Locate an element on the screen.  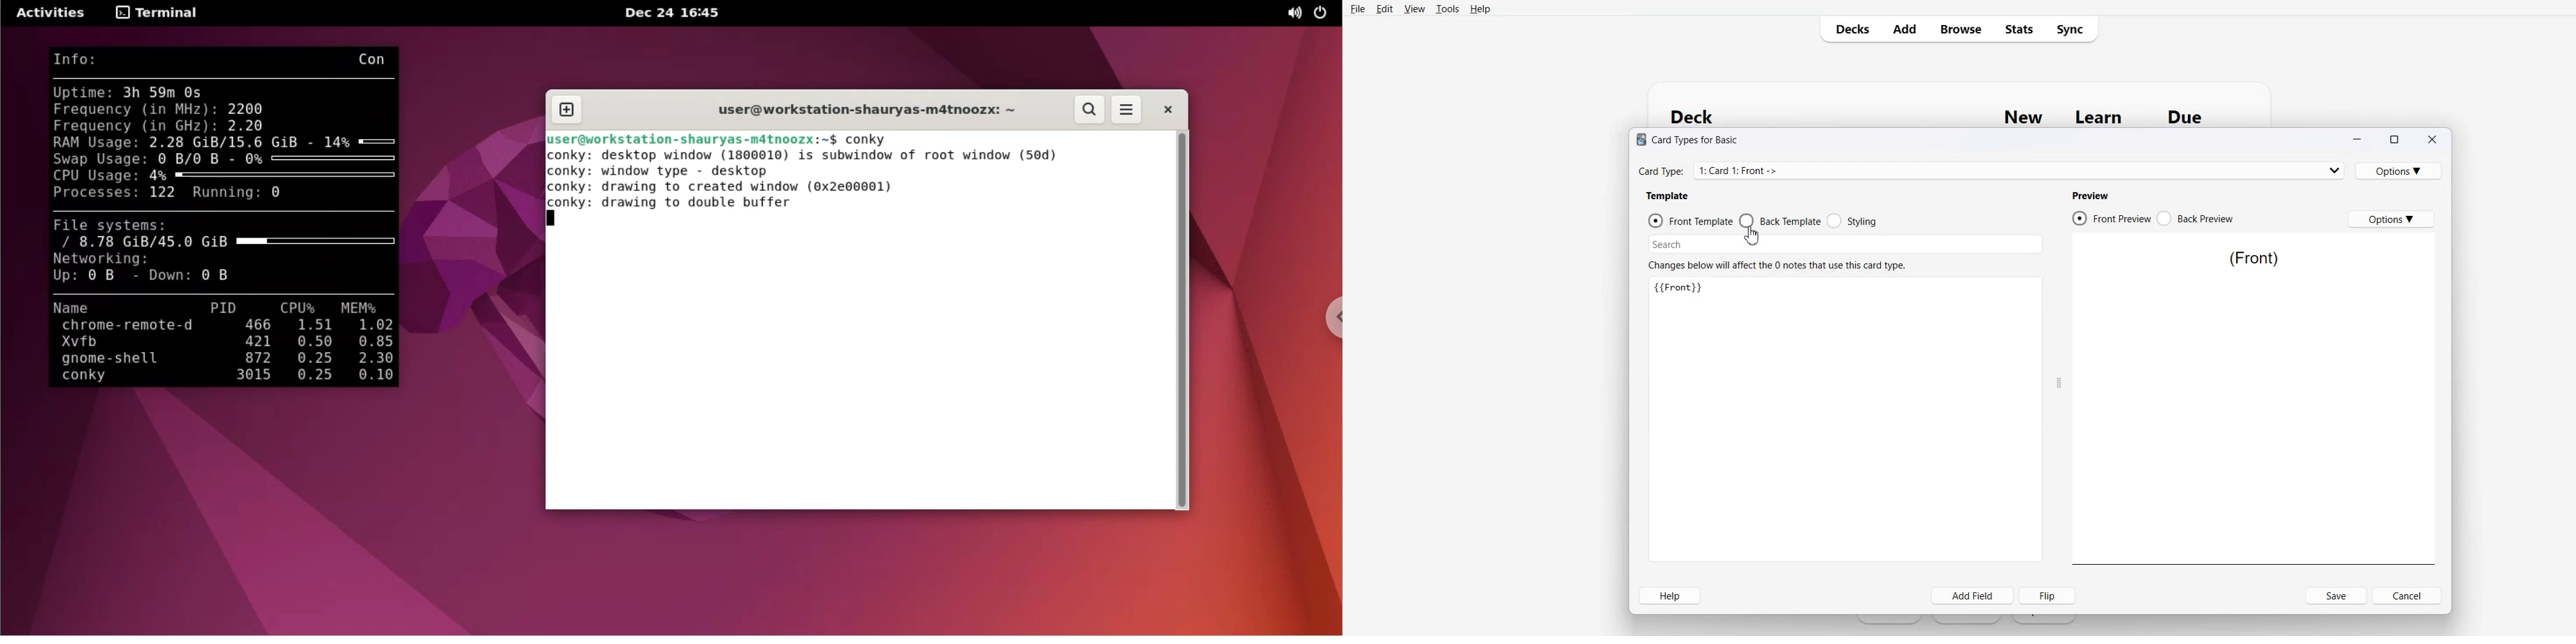
View is located at coordinates (1415, 8).